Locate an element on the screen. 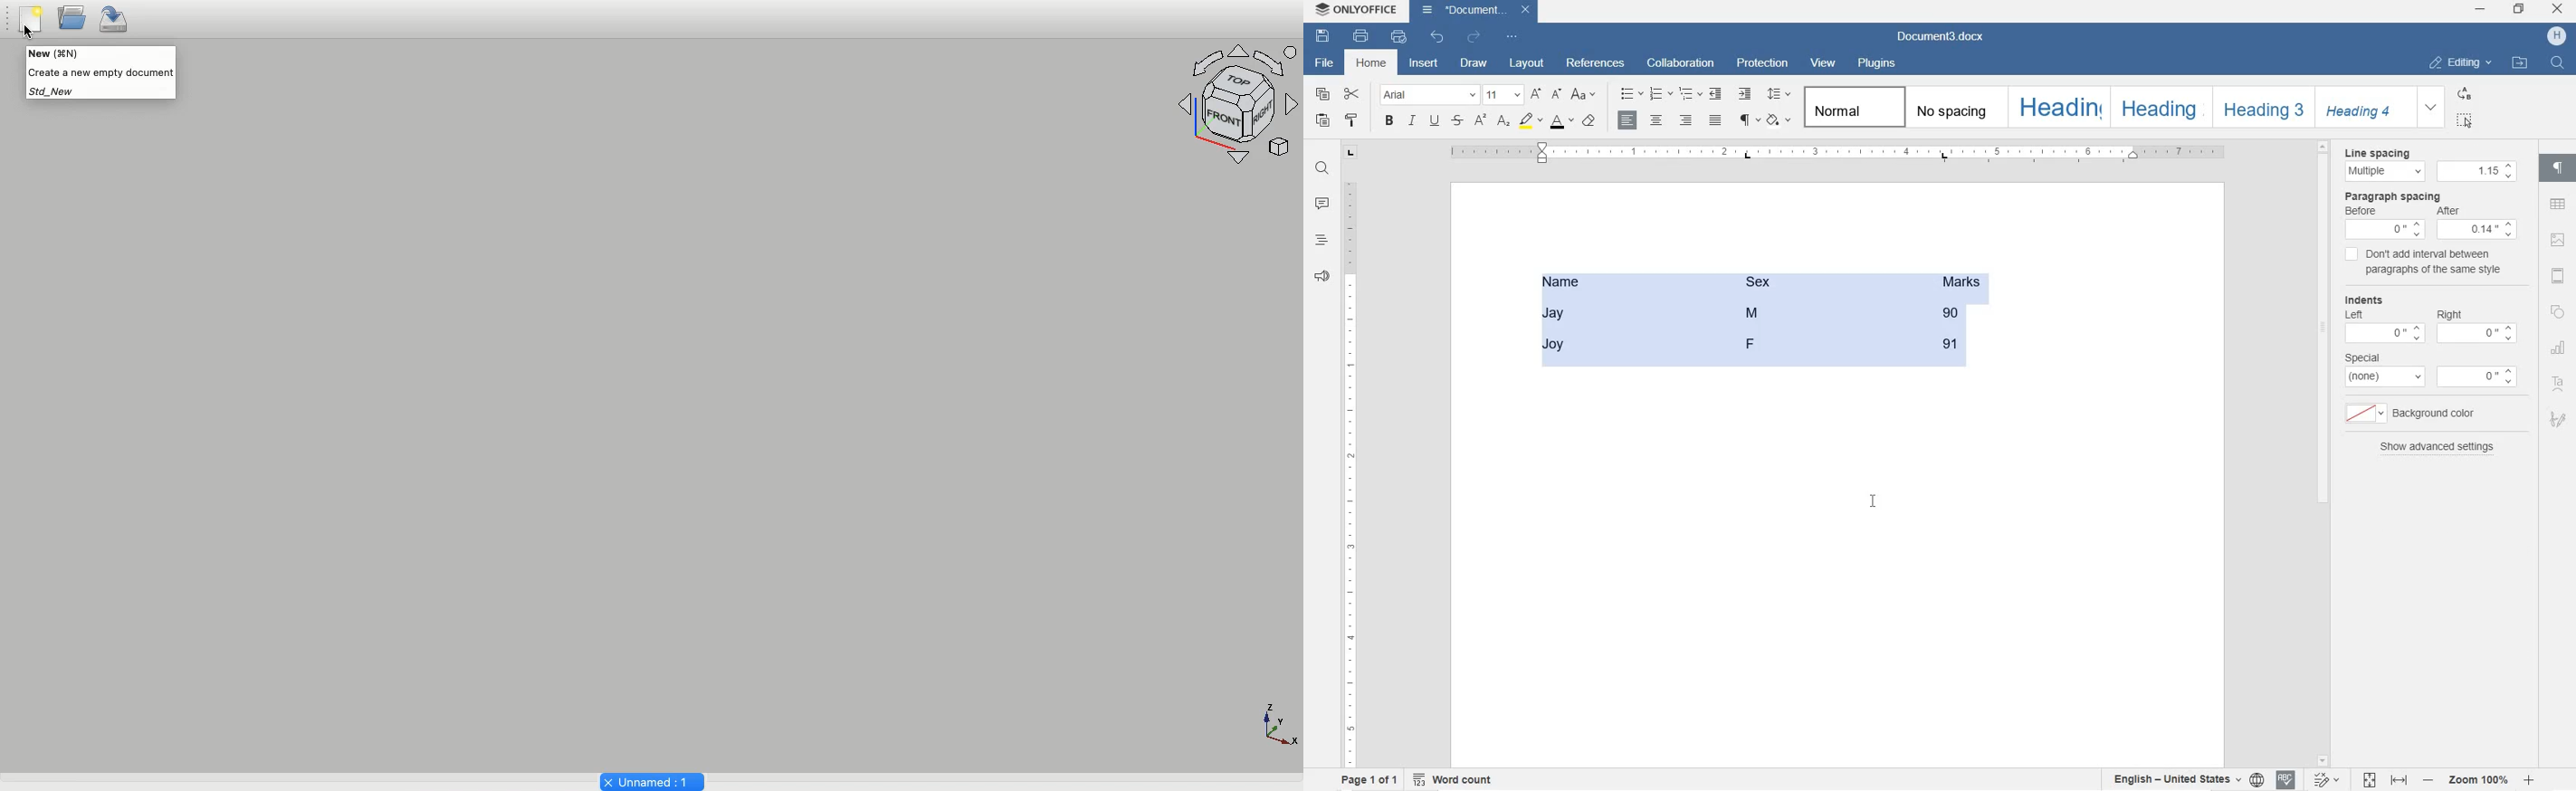 The width and height of the screenshot is (2576, 812). paragraph line spacing is located at coordinates (2399, 196).